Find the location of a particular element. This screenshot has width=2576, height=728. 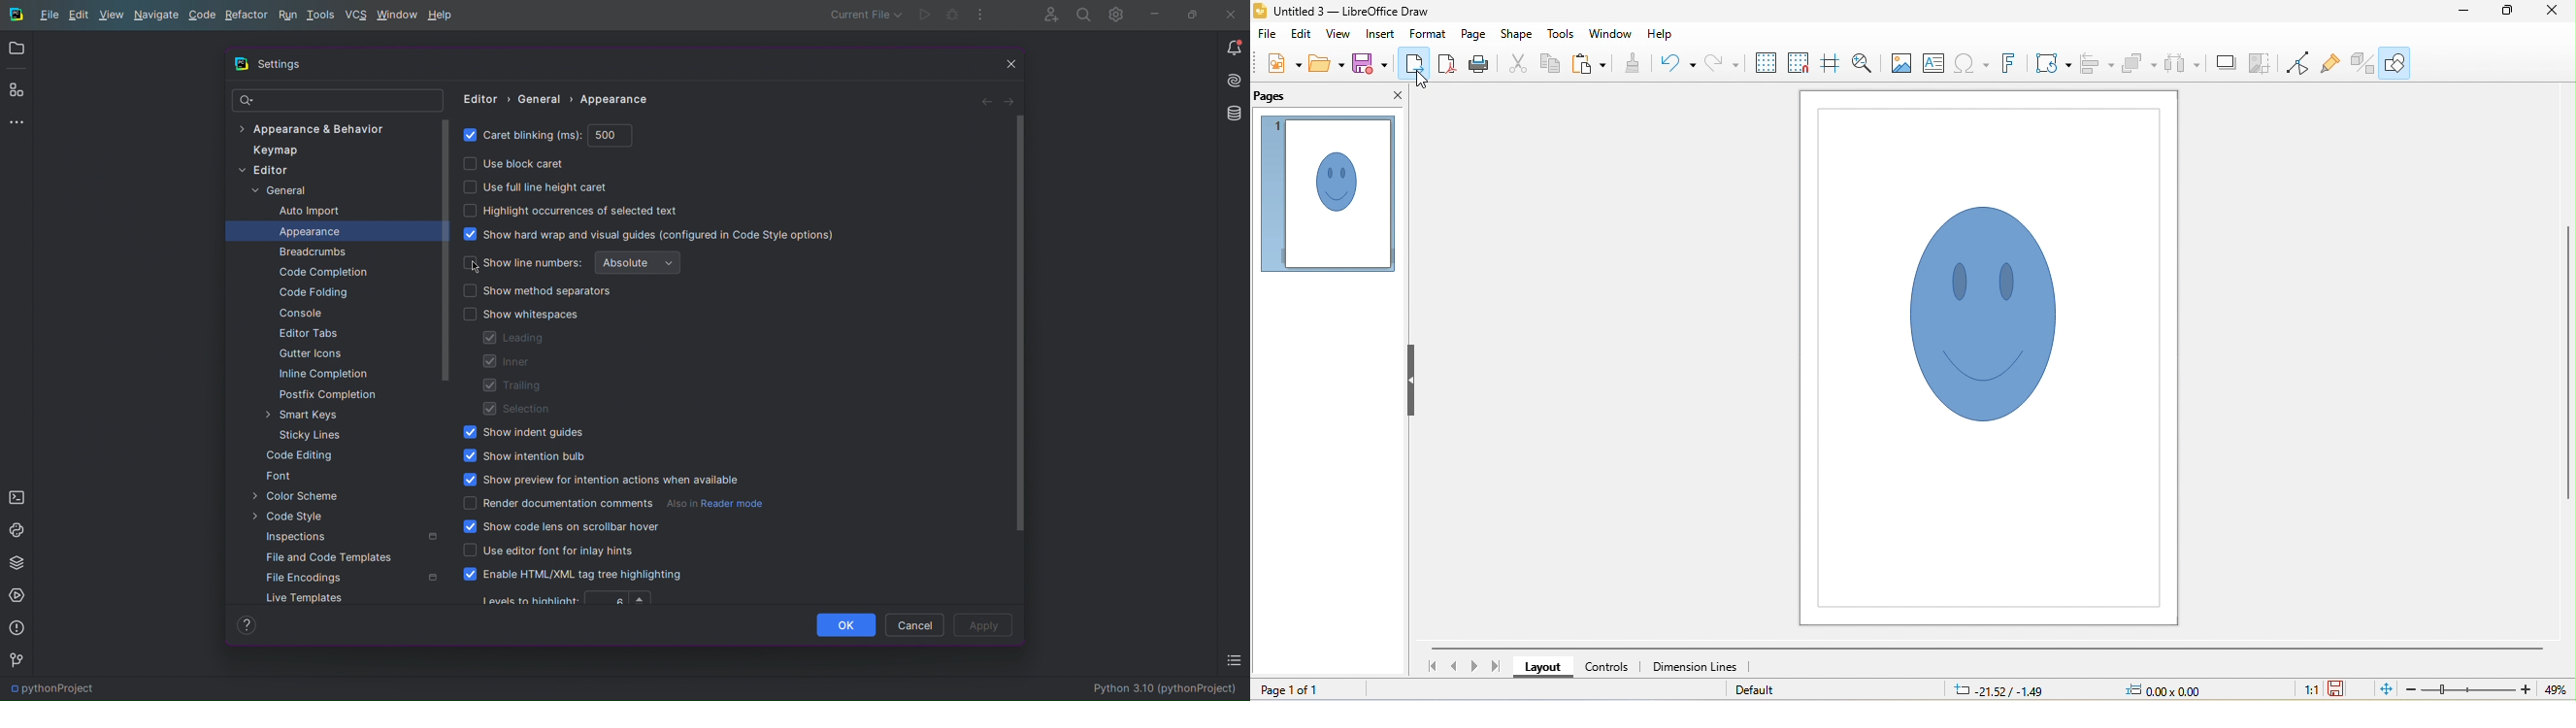

format is located at coordinates (1426, 34).